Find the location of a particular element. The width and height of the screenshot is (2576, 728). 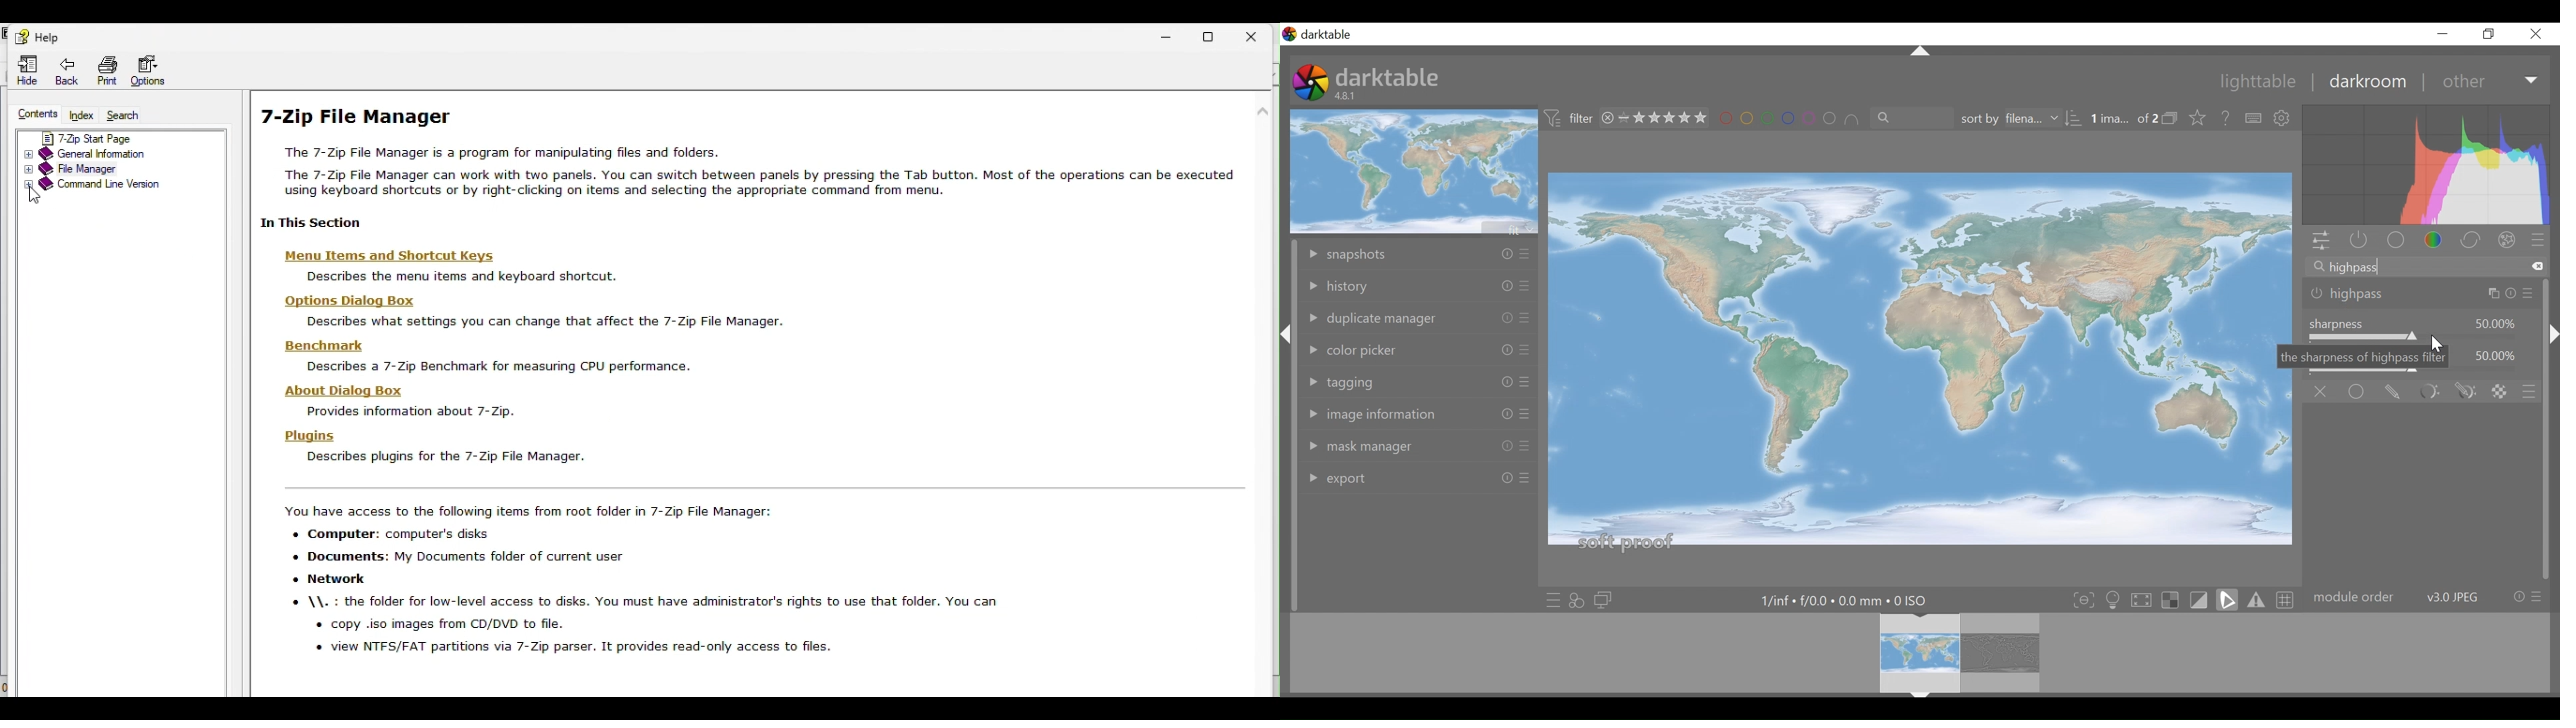

4.8.1 is located at coordinates (1347, 95).